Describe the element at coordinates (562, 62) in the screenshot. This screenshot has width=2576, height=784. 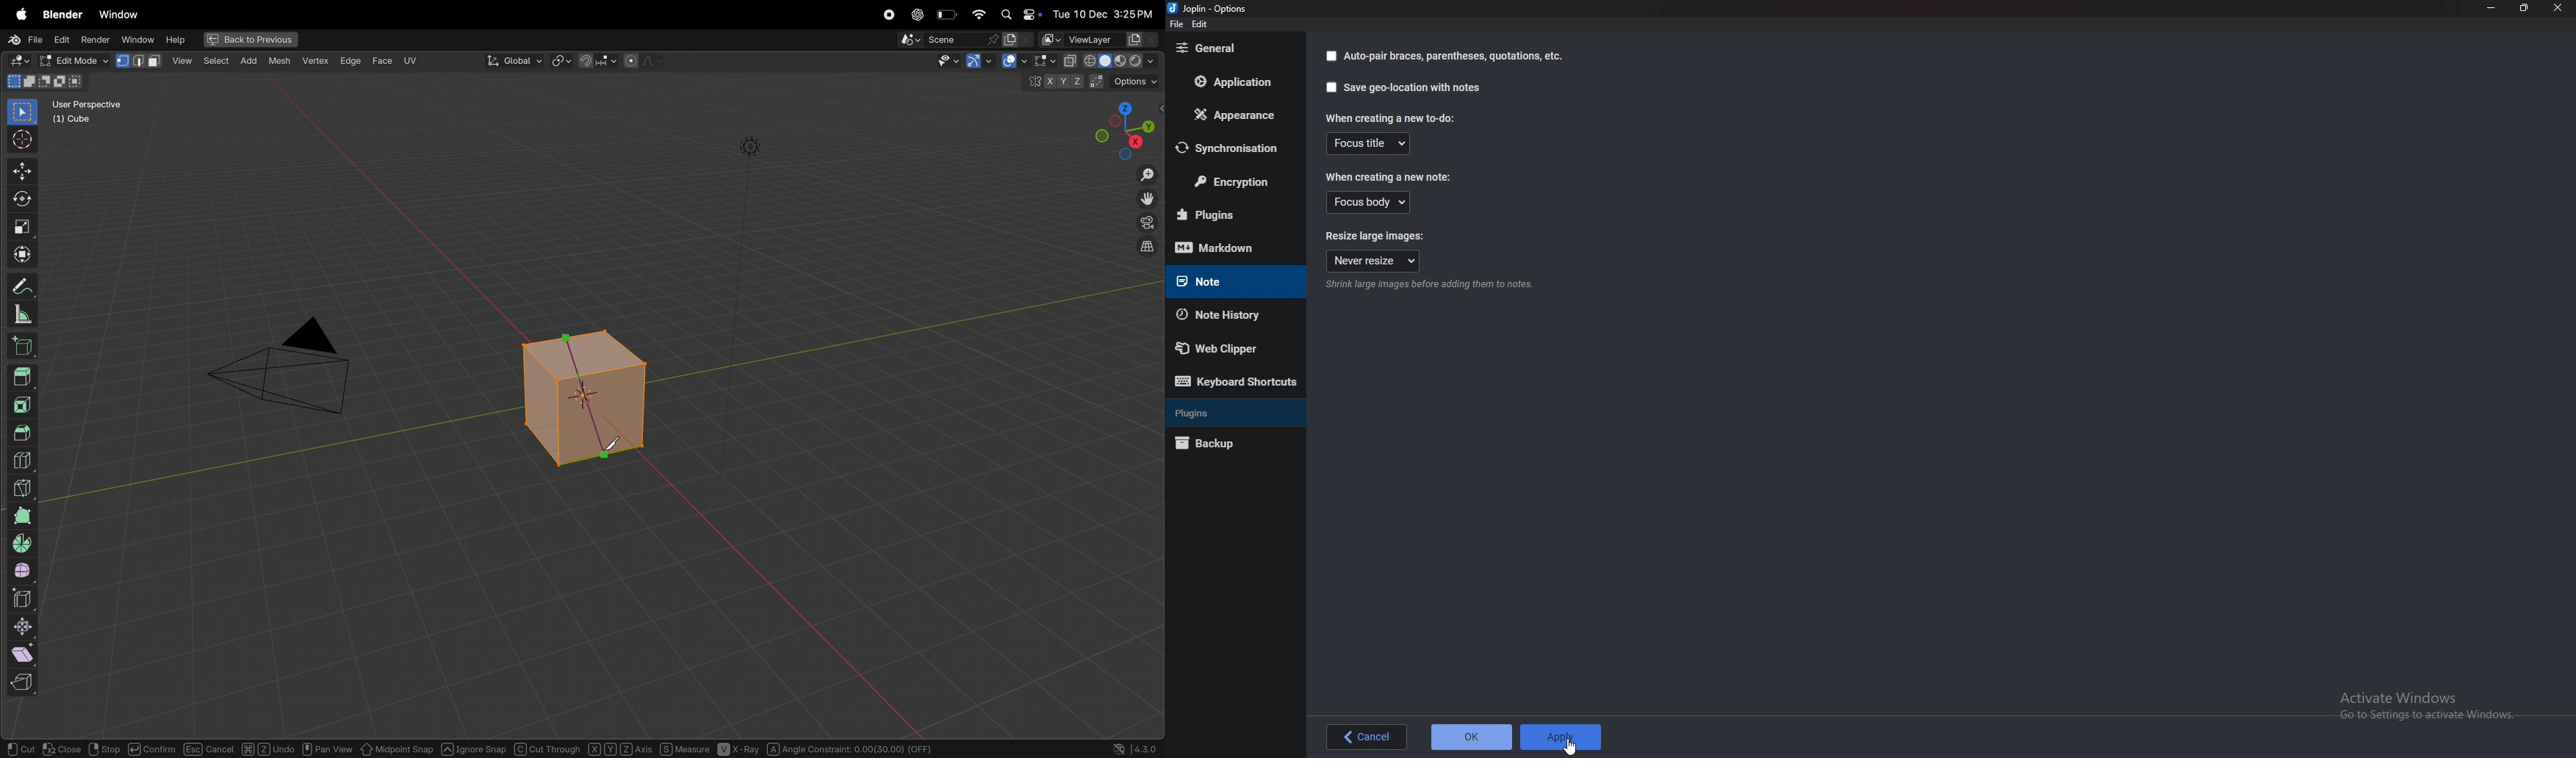
I see `transform pviot` at that location.